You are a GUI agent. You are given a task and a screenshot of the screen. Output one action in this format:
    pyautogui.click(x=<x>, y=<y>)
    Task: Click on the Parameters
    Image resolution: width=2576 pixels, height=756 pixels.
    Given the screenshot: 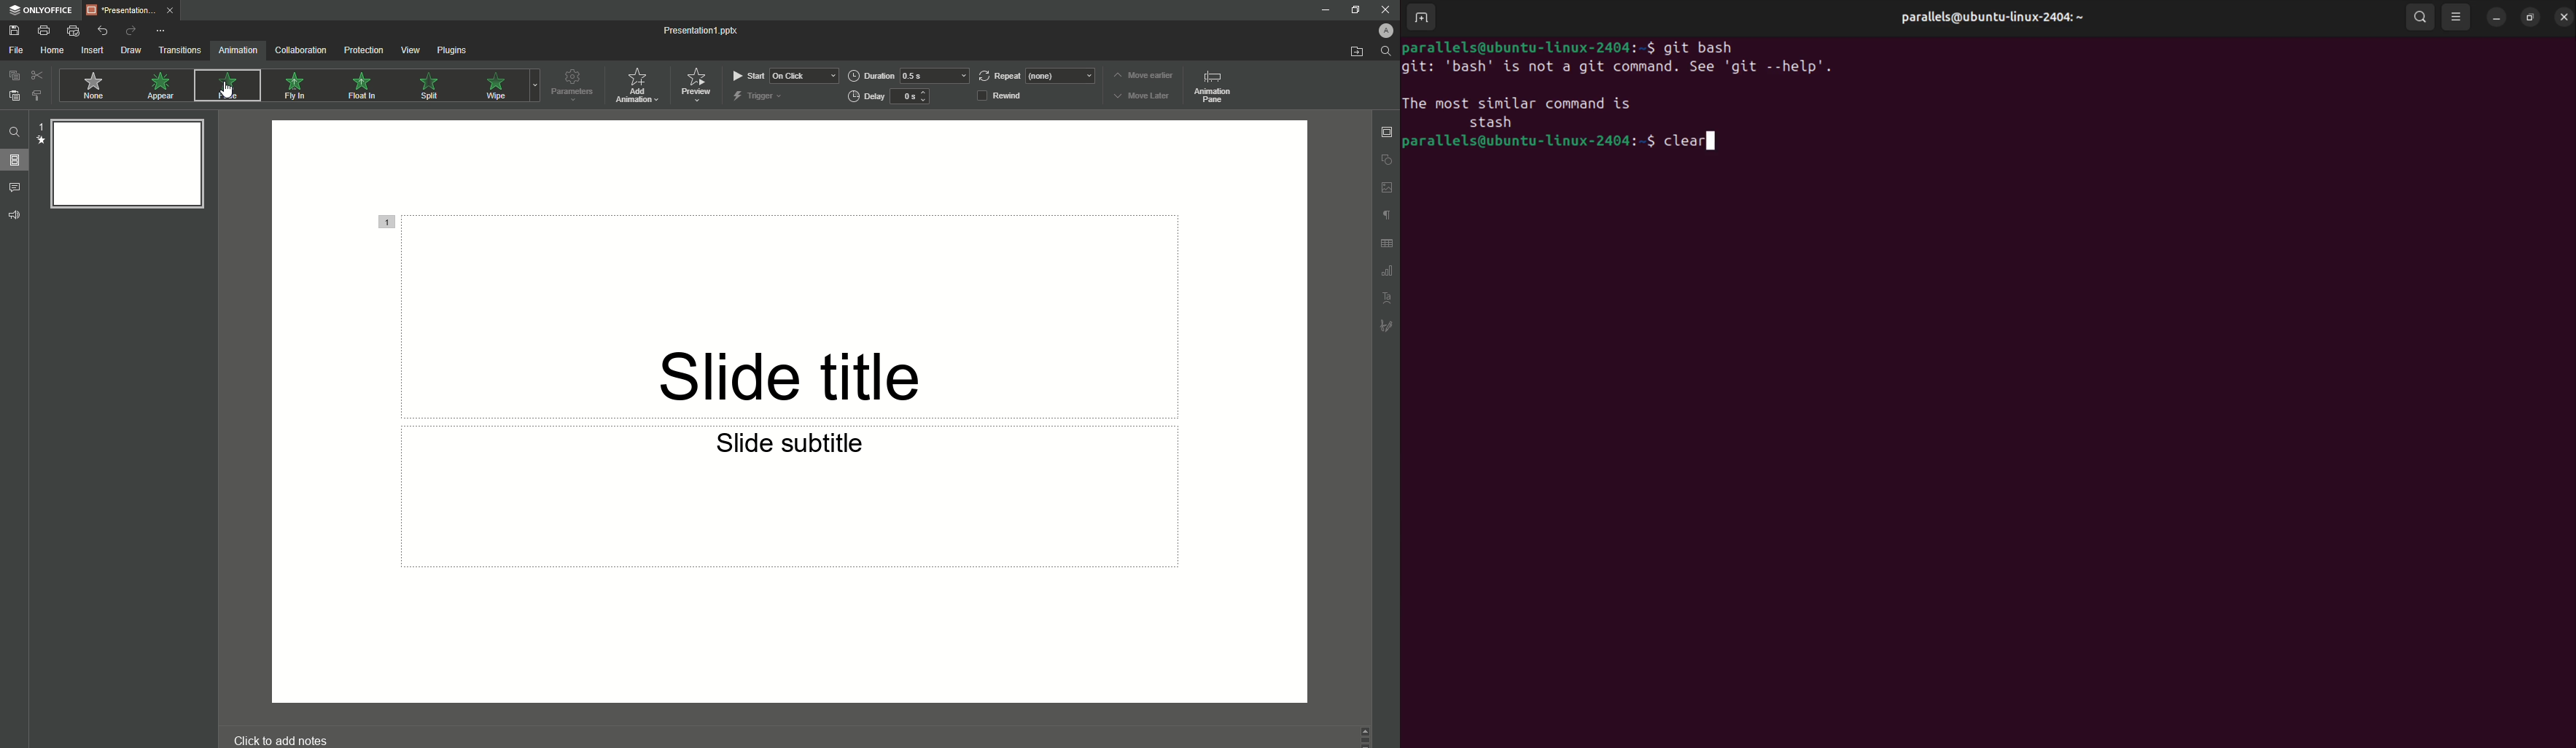 What is the action you would take?
    pyautogui.click(x=575, y=86)
    